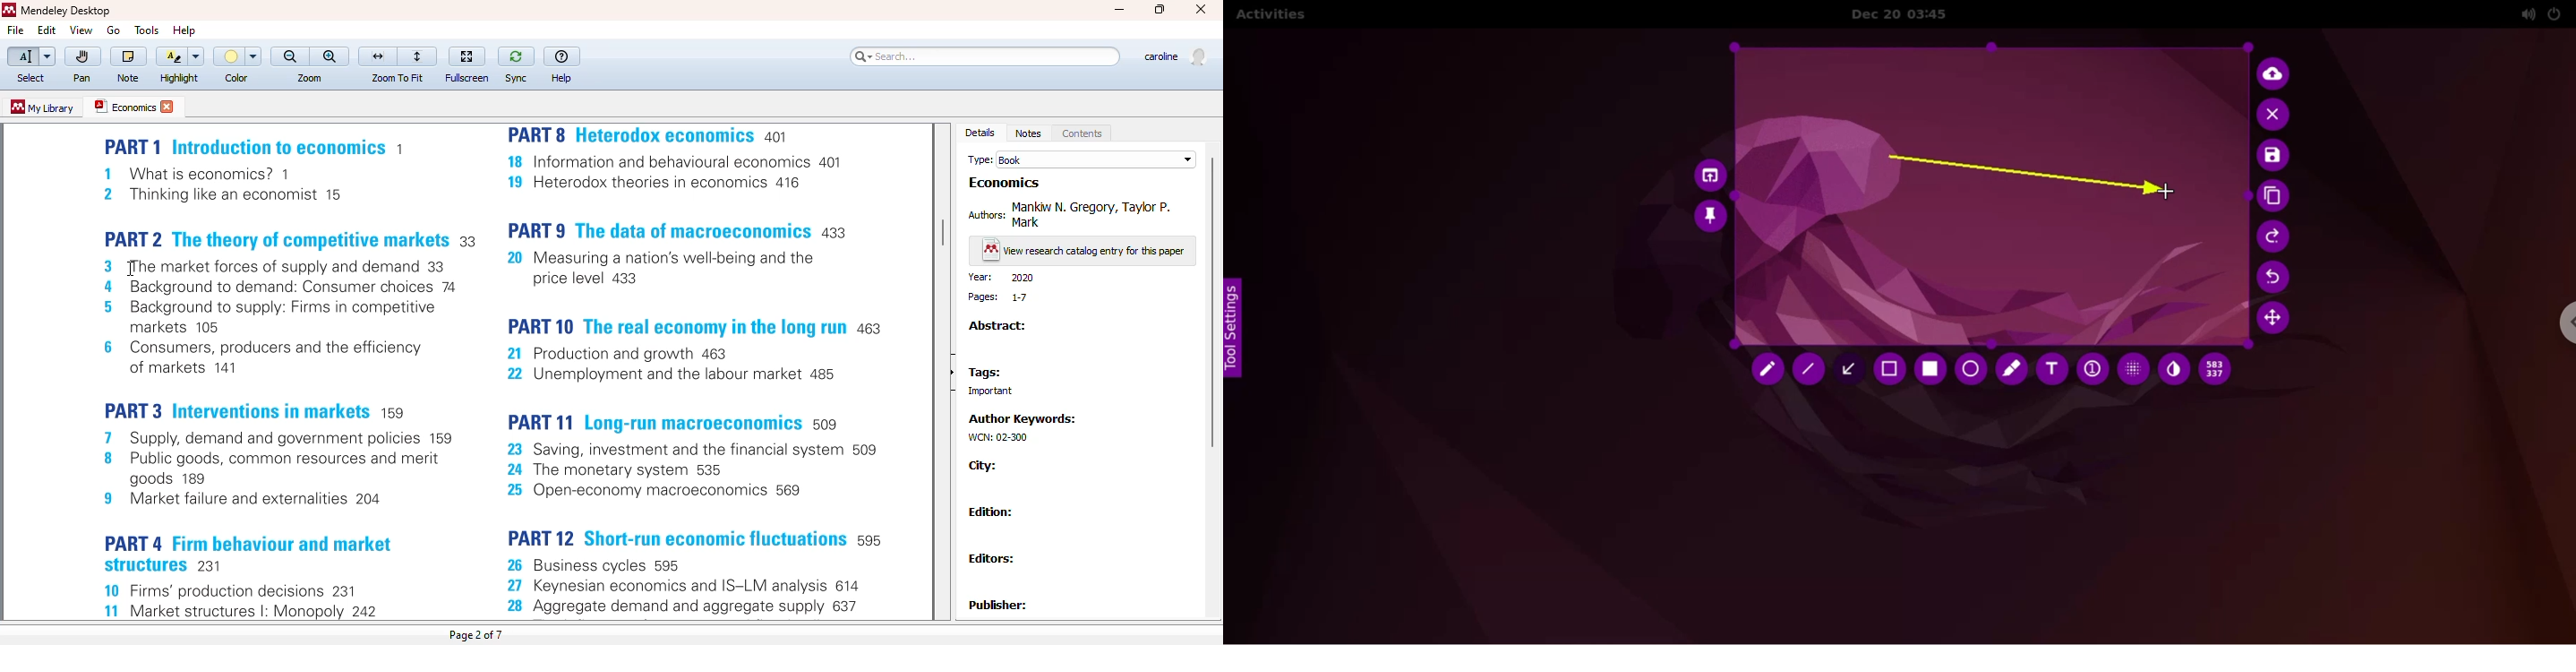  What do you see at coordinates (466, 78) in the screenshot?
I see `Fullscreen` at bounding box center [466, 78].